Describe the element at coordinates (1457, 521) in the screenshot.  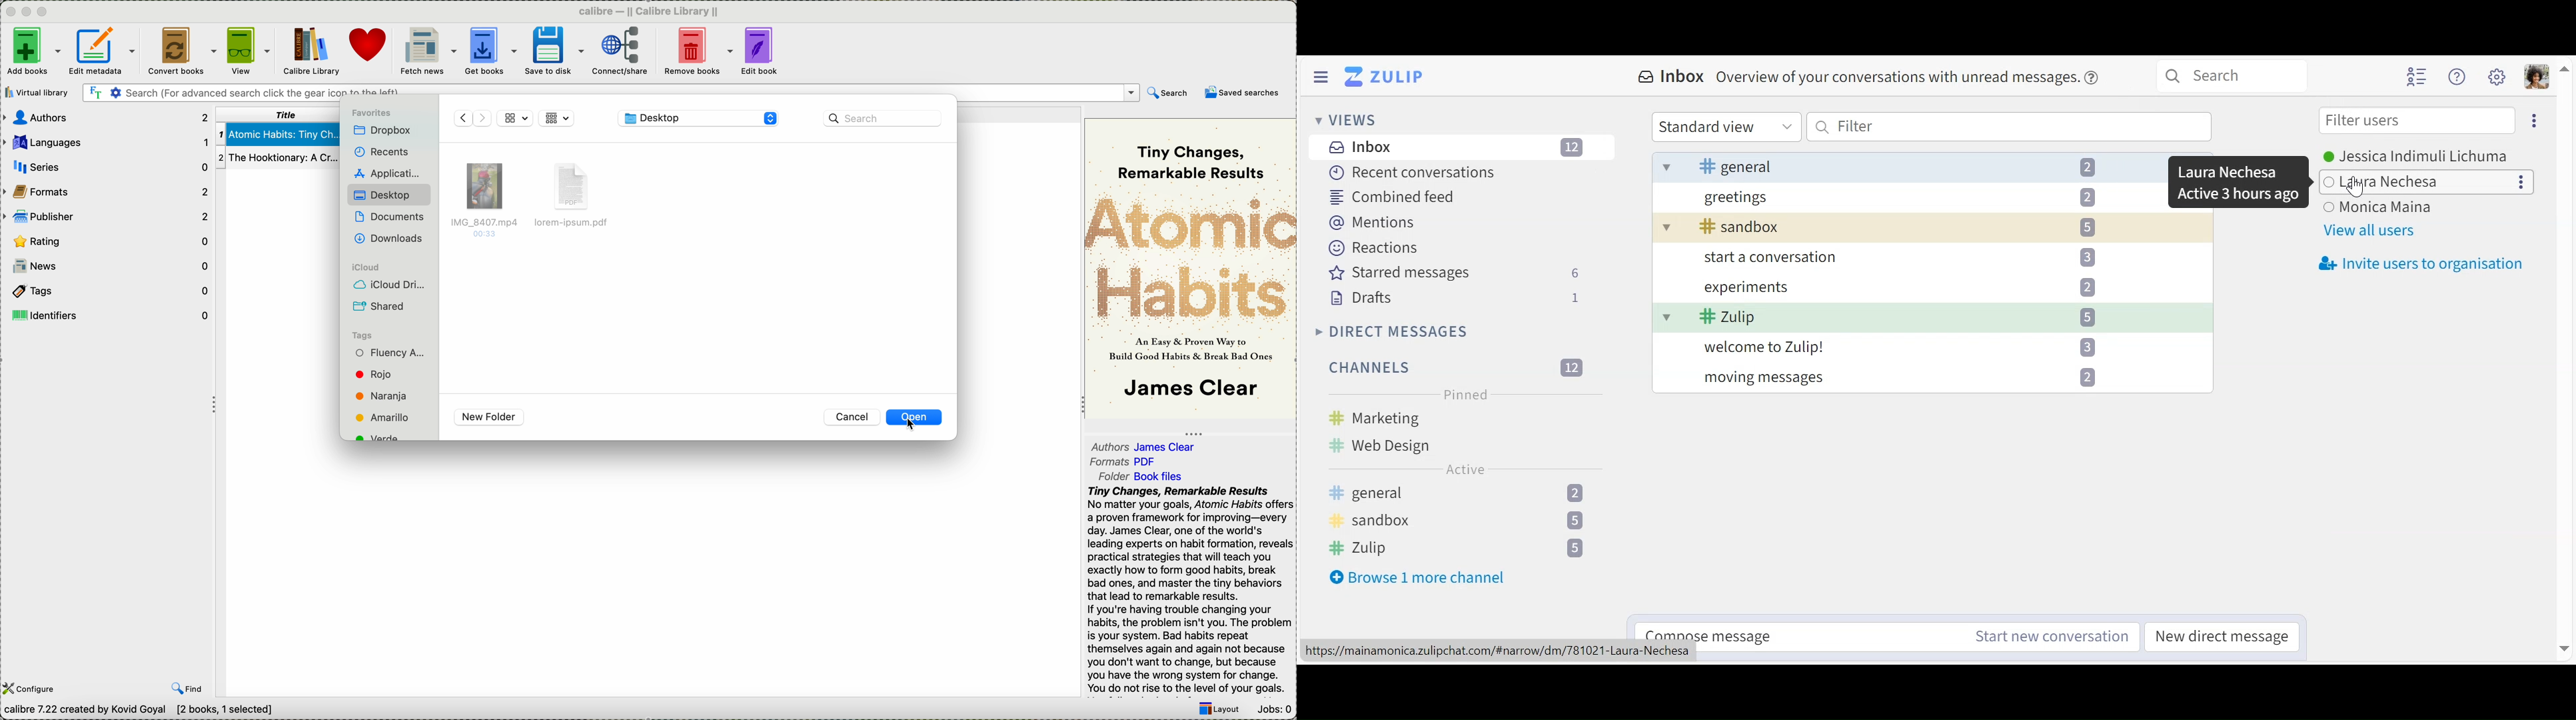
I see `sandbox` at that location.